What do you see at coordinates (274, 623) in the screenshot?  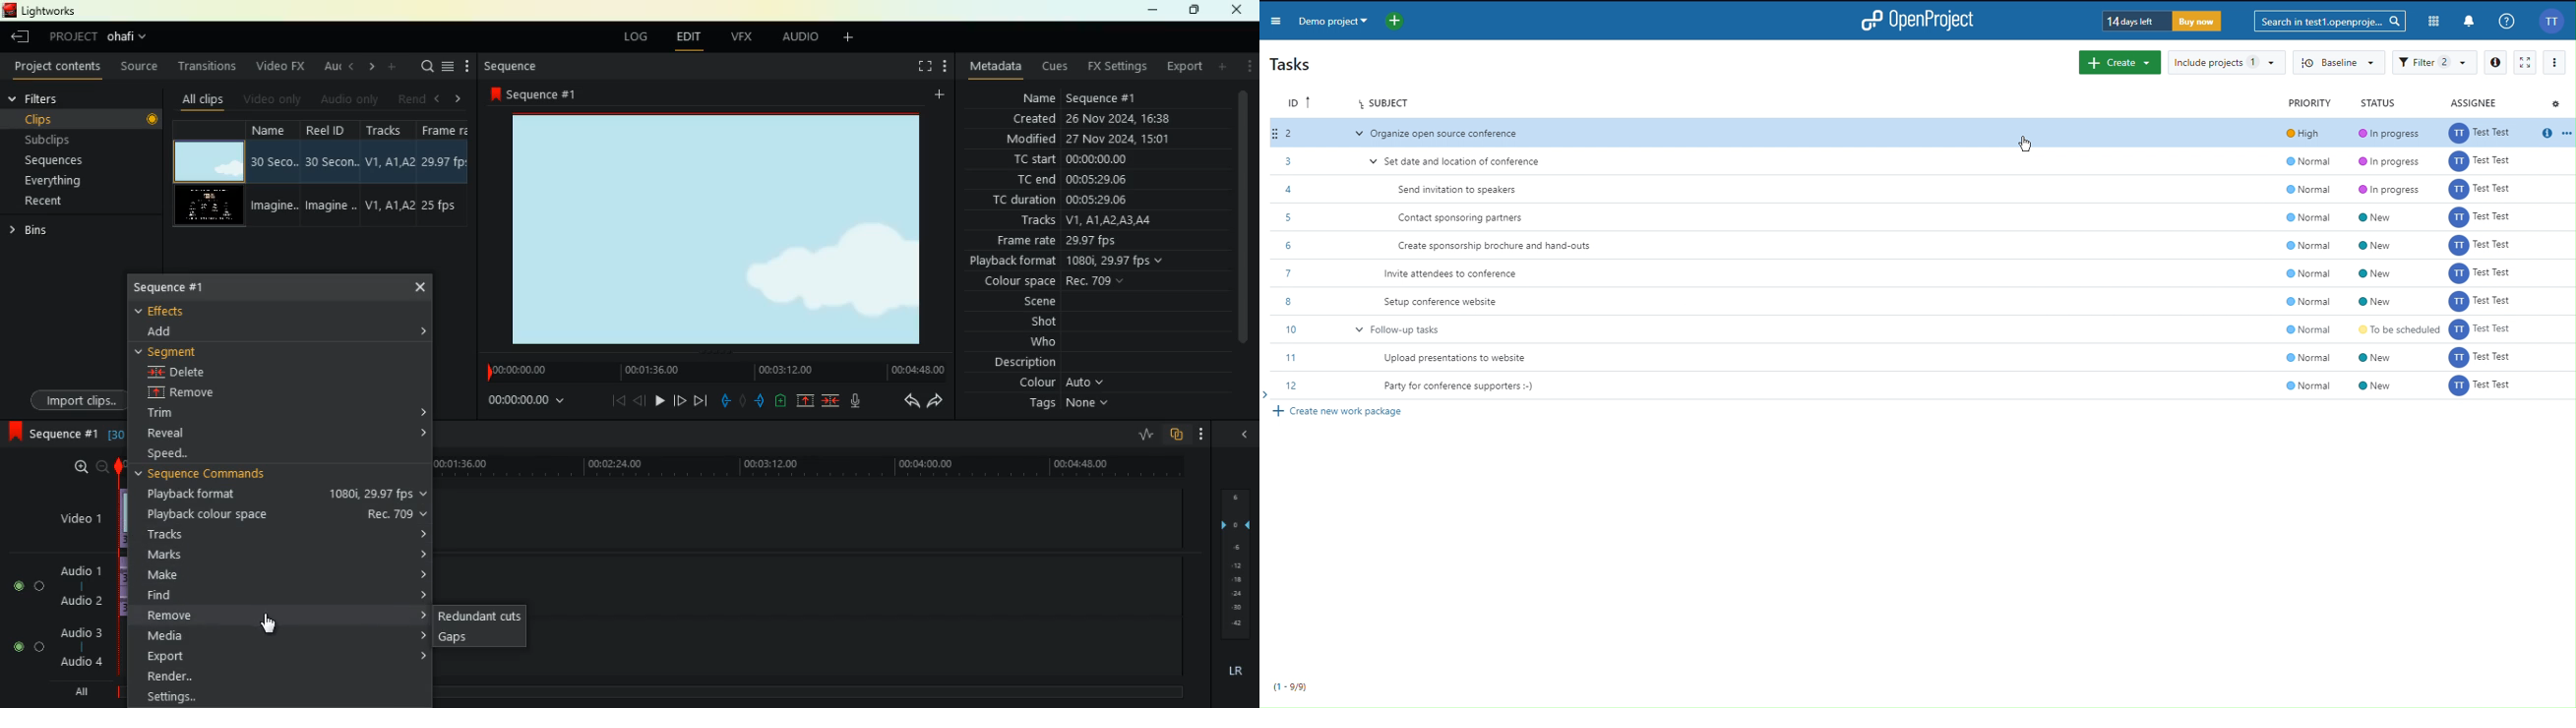 I see `Mouse Cursor` at bounding box center [274, 623].